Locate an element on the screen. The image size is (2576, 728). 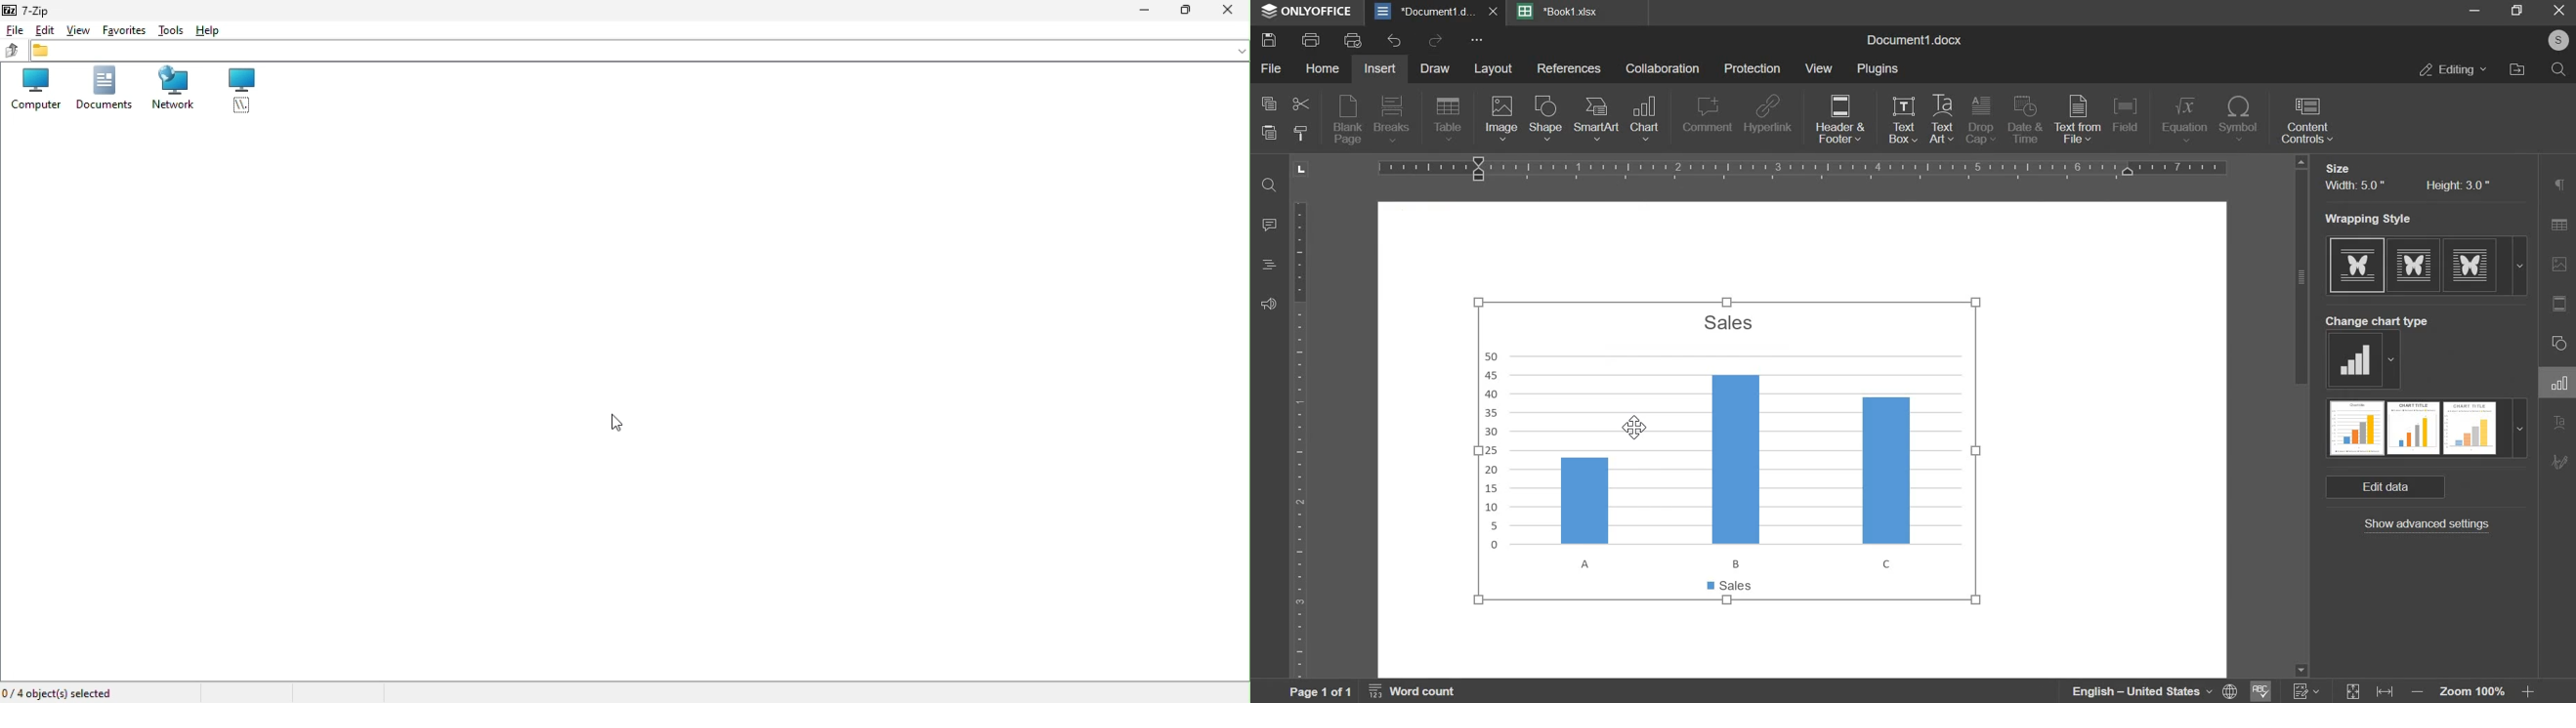
Change chart types is located at coordinates (2378, 321).